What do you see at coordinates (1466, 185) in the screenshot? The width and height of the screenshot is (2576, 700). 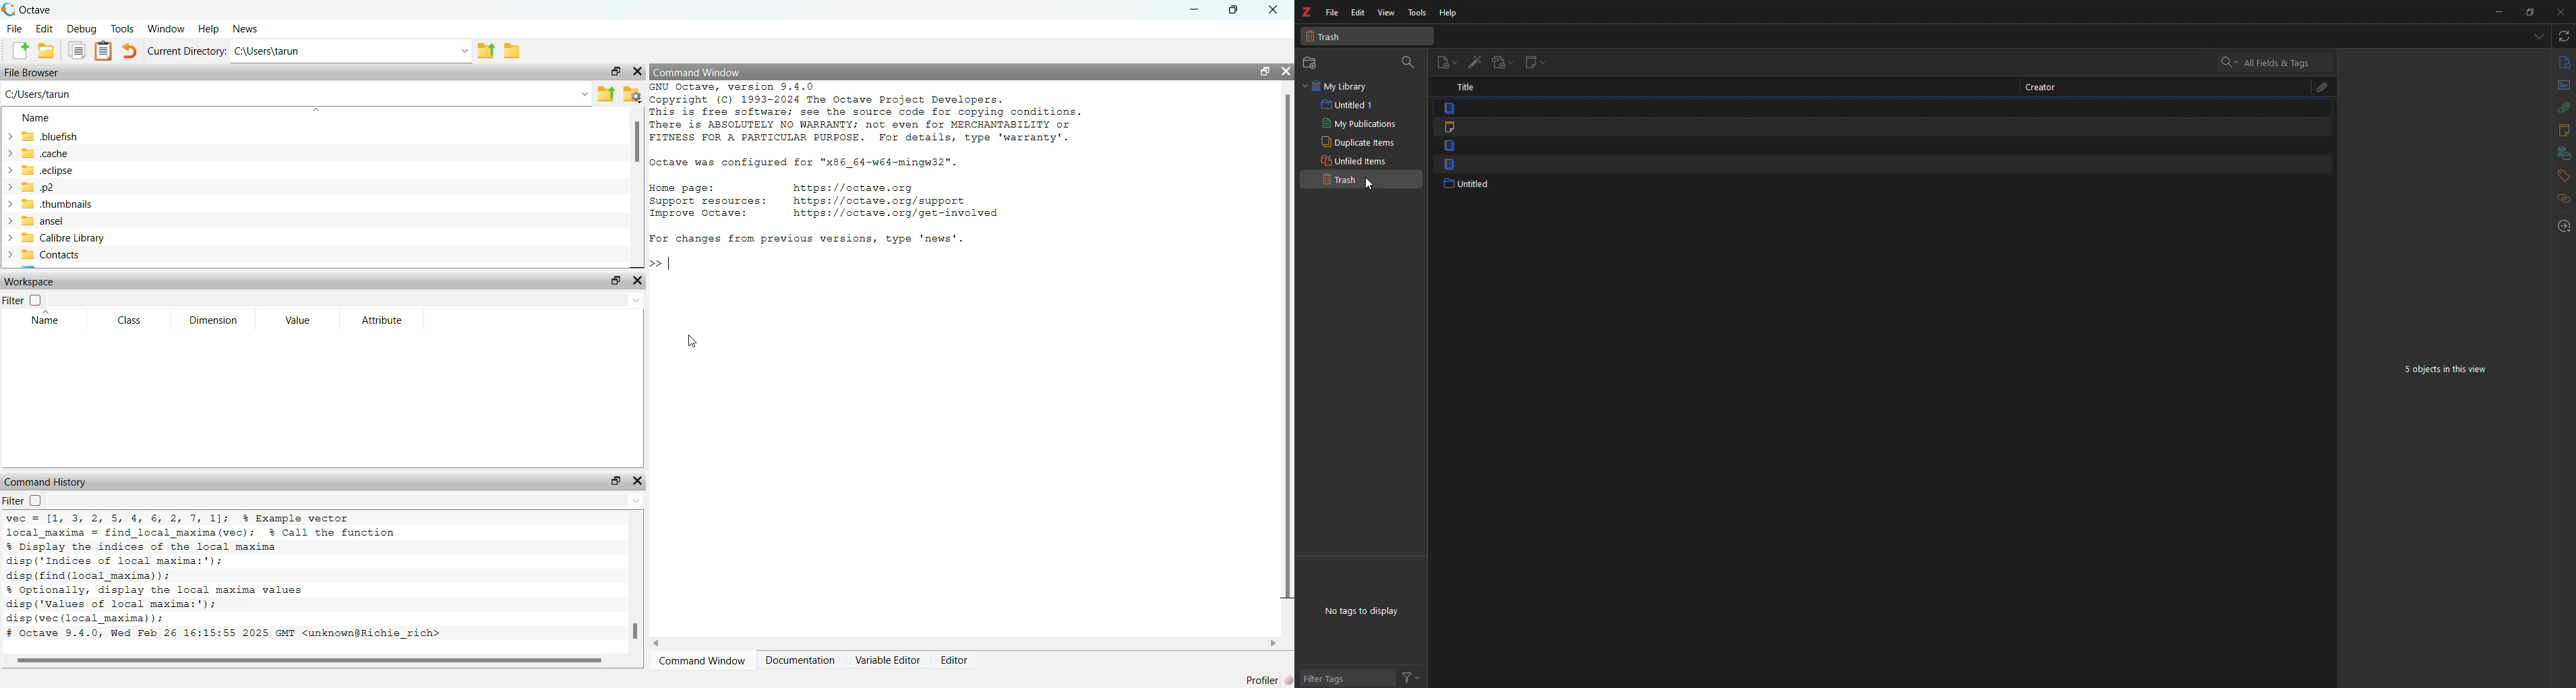 I see `untitled` at bounding box center [1466, 185].